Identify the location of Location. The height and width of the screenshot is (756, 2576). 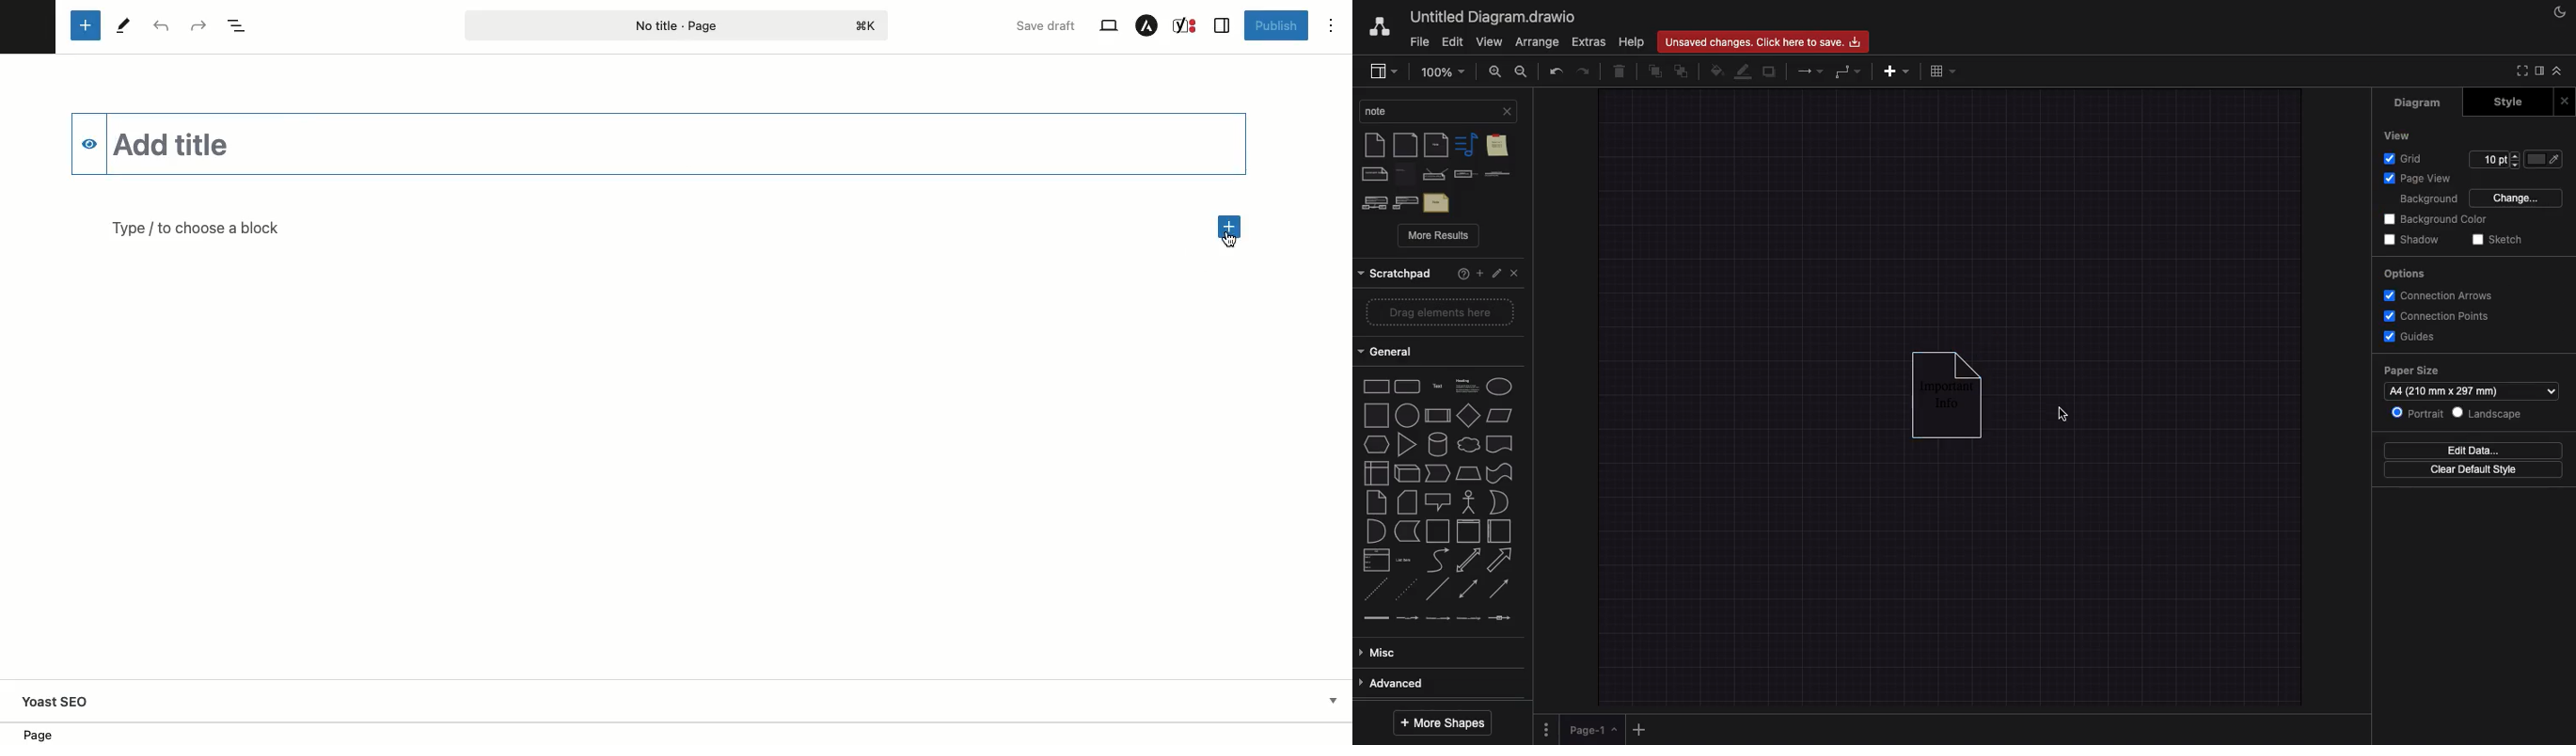
(50, 734).